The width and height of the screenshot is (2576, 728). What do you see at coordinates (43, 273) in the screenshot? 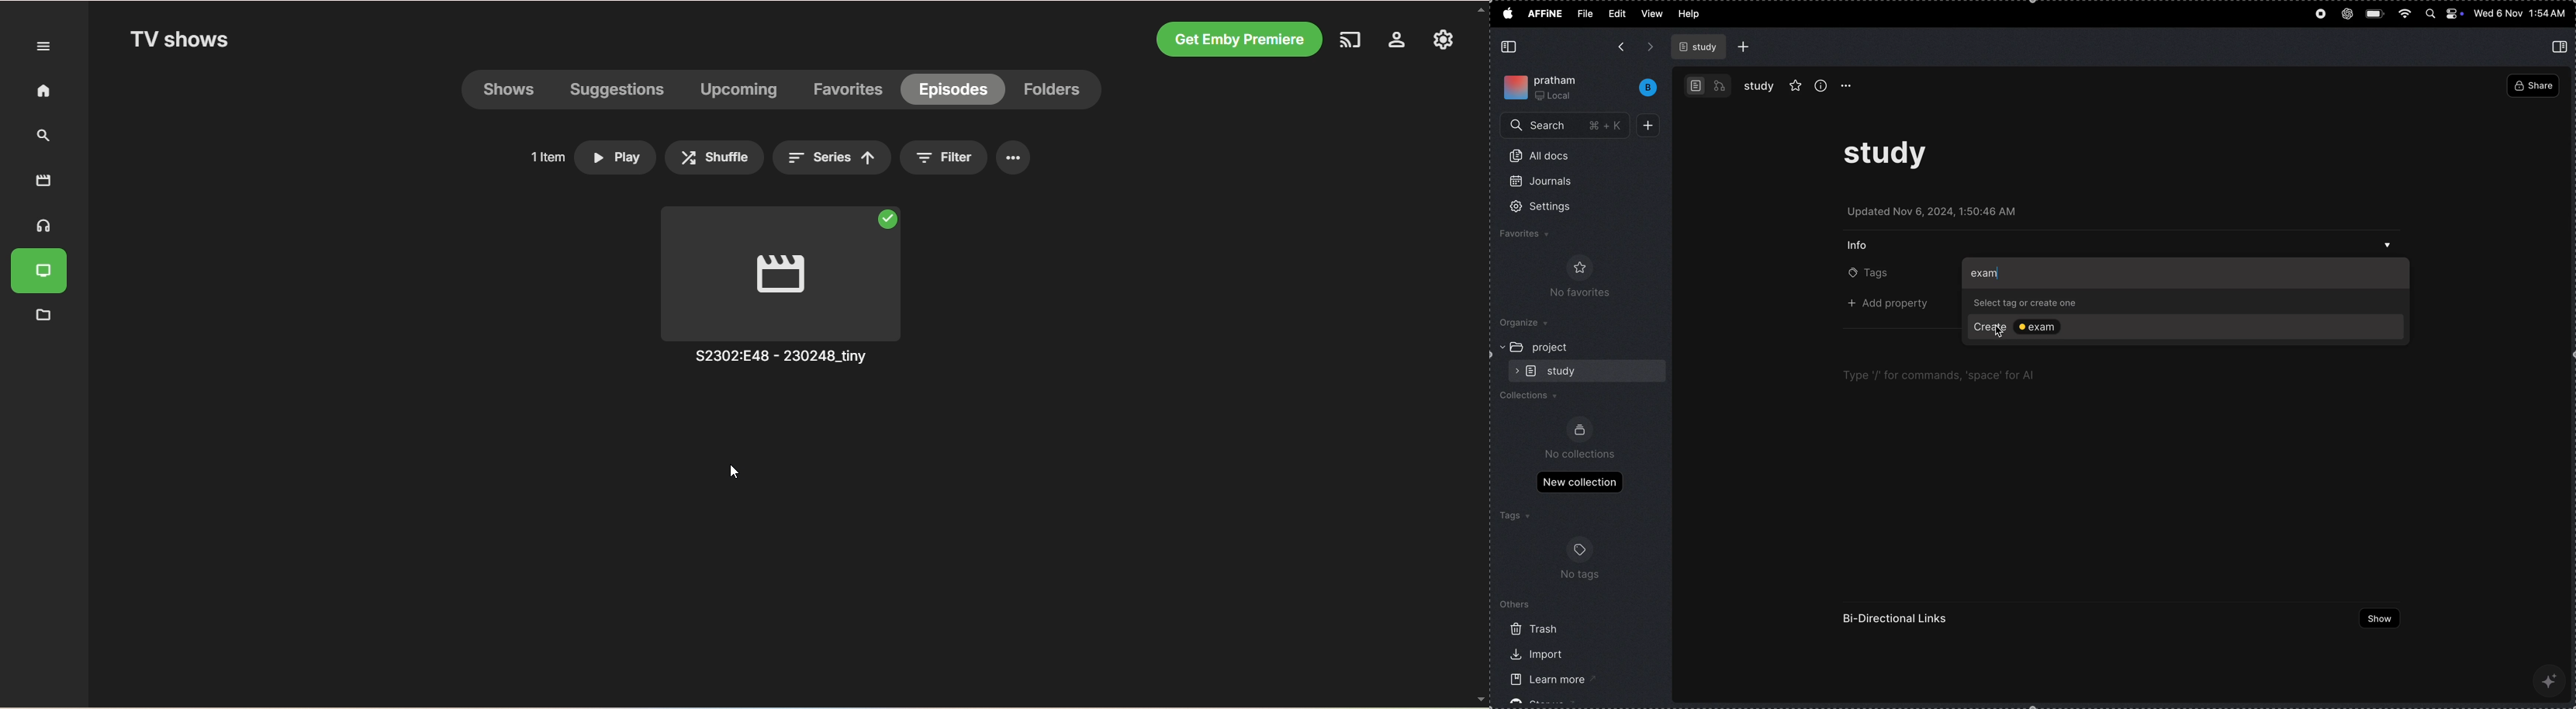
I see `TV shows` at bounding box center [43, 273].